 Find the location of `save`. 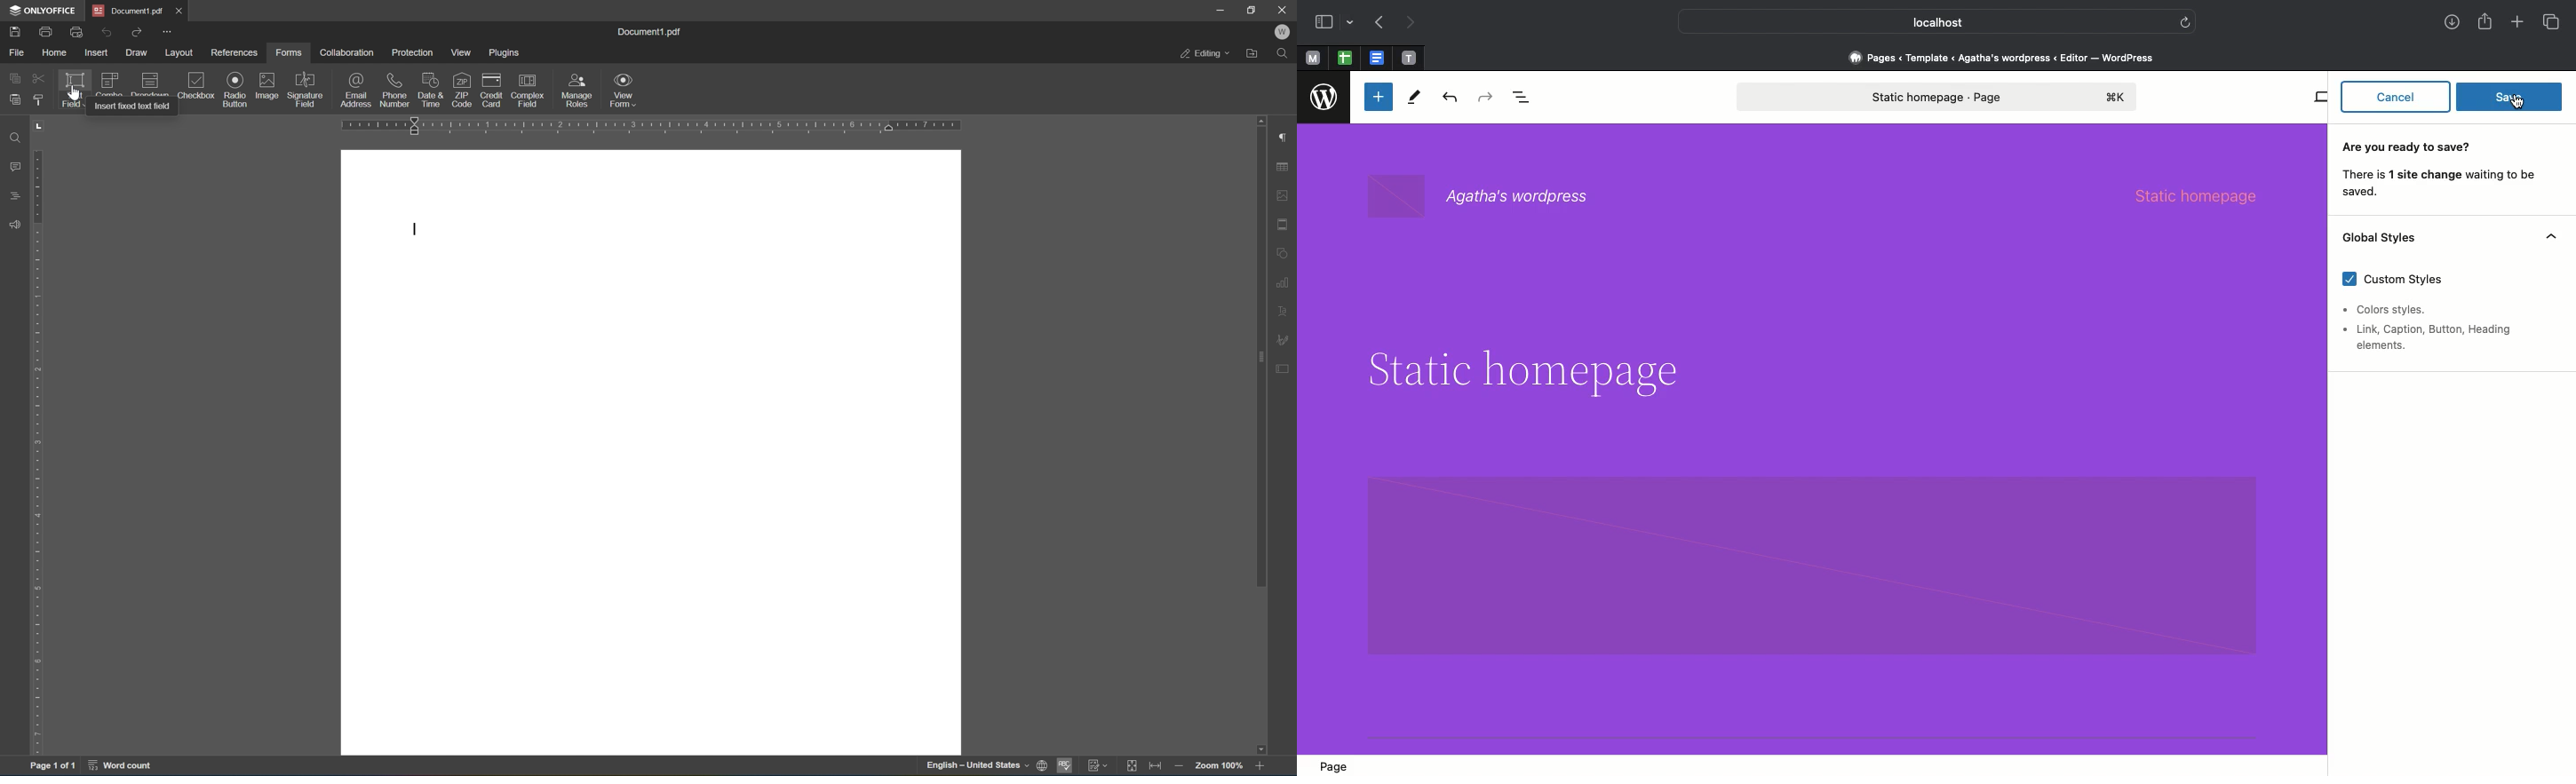

save is located at coordinates (16, 33).